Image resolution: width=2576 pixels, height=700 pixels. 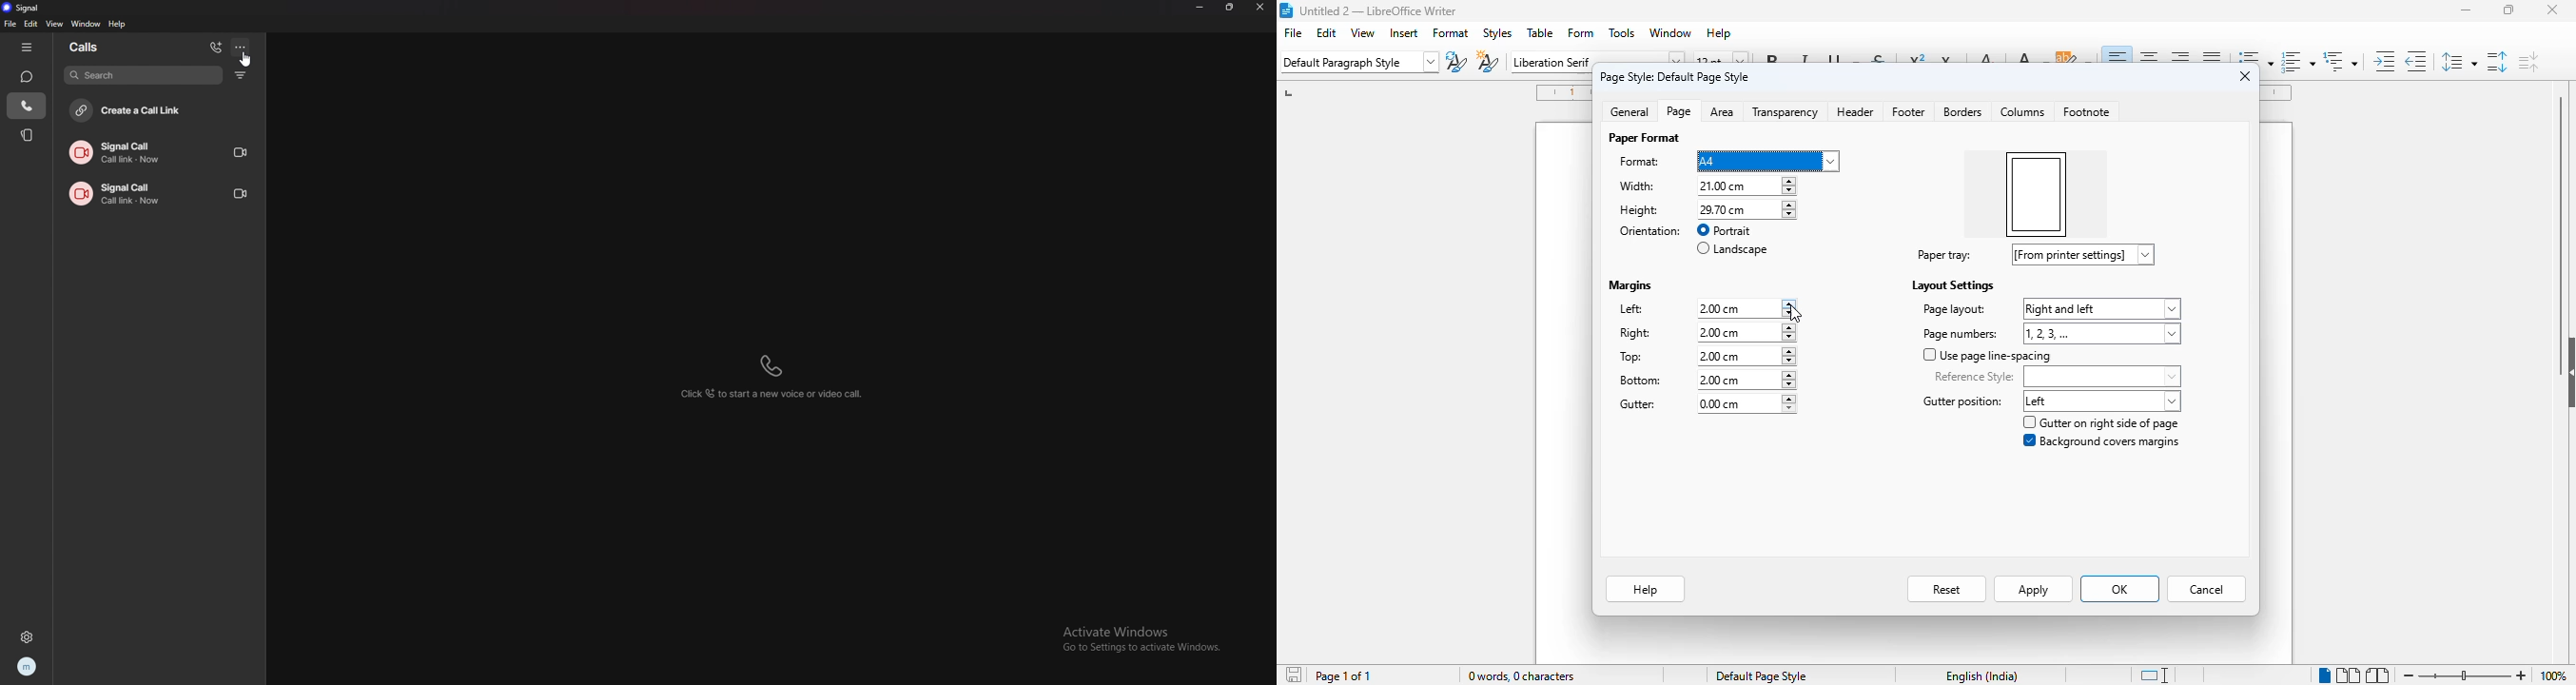 What do you see at coordinates (1793, 404) in the screenshot?
I see `increment or decrement ` at bounding box center [1793, 404].